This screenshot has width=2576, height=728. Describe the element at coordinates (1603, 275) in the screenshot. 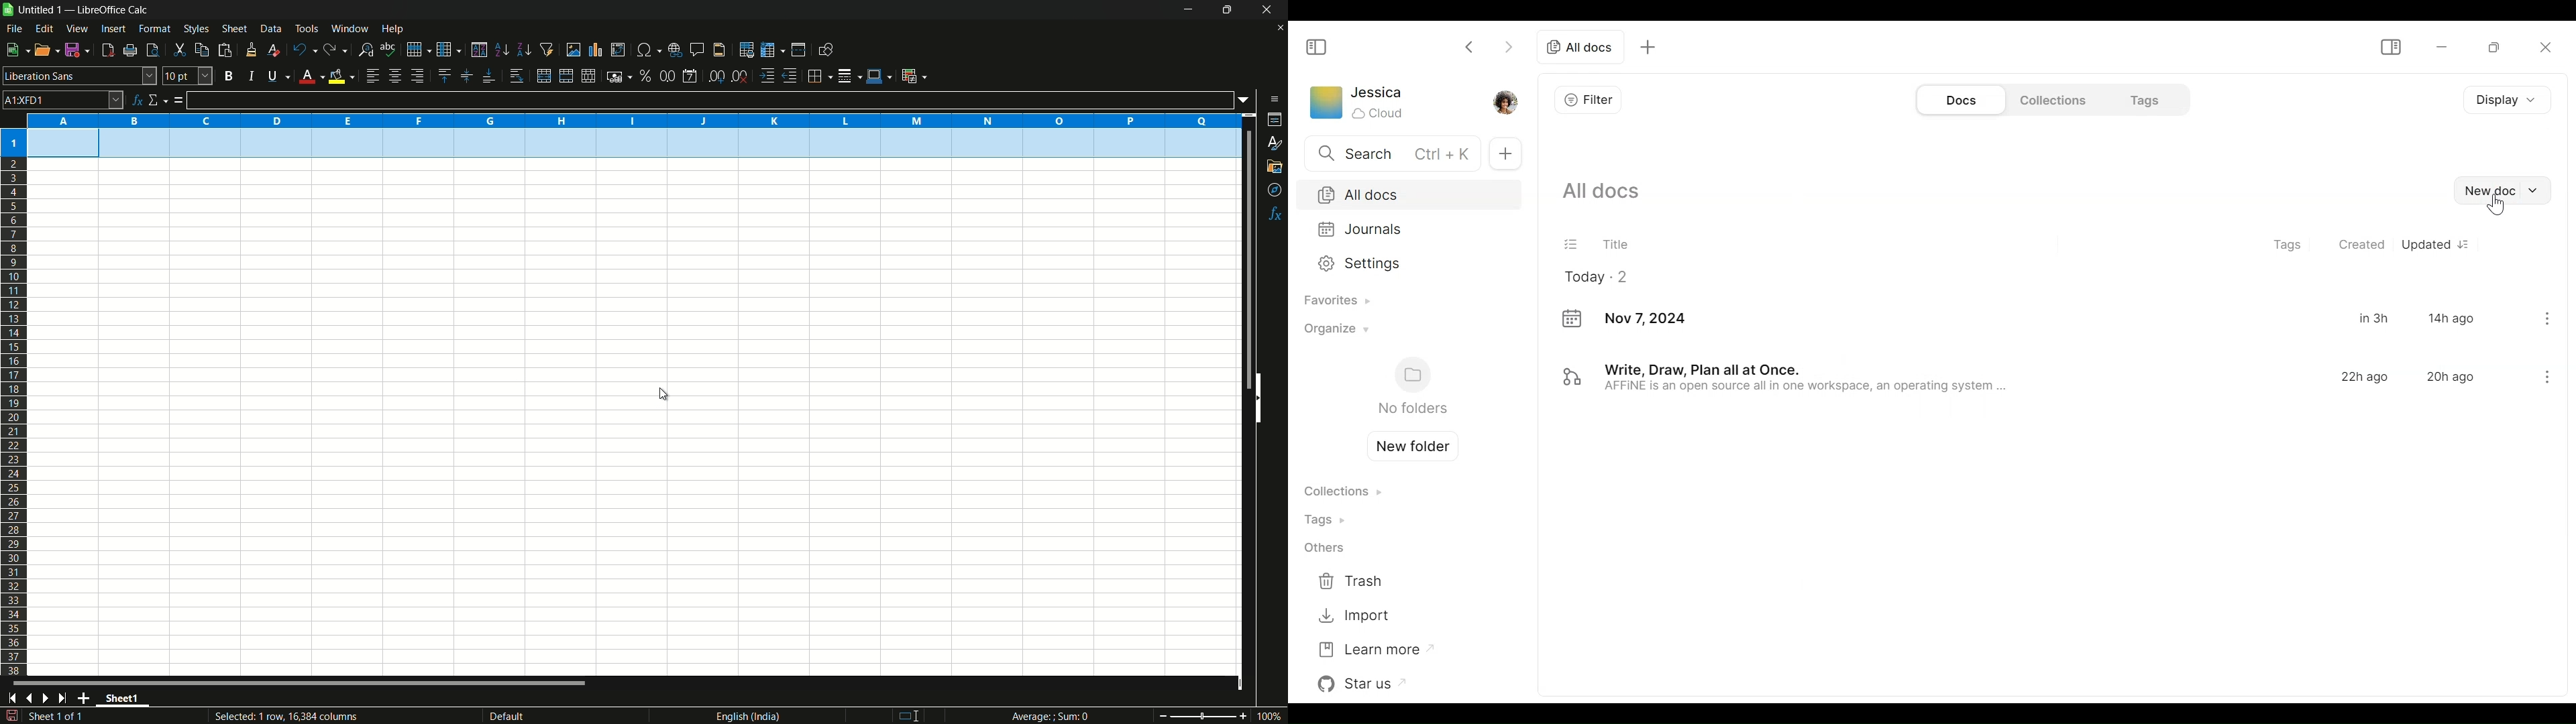

I see `Today` at that location.